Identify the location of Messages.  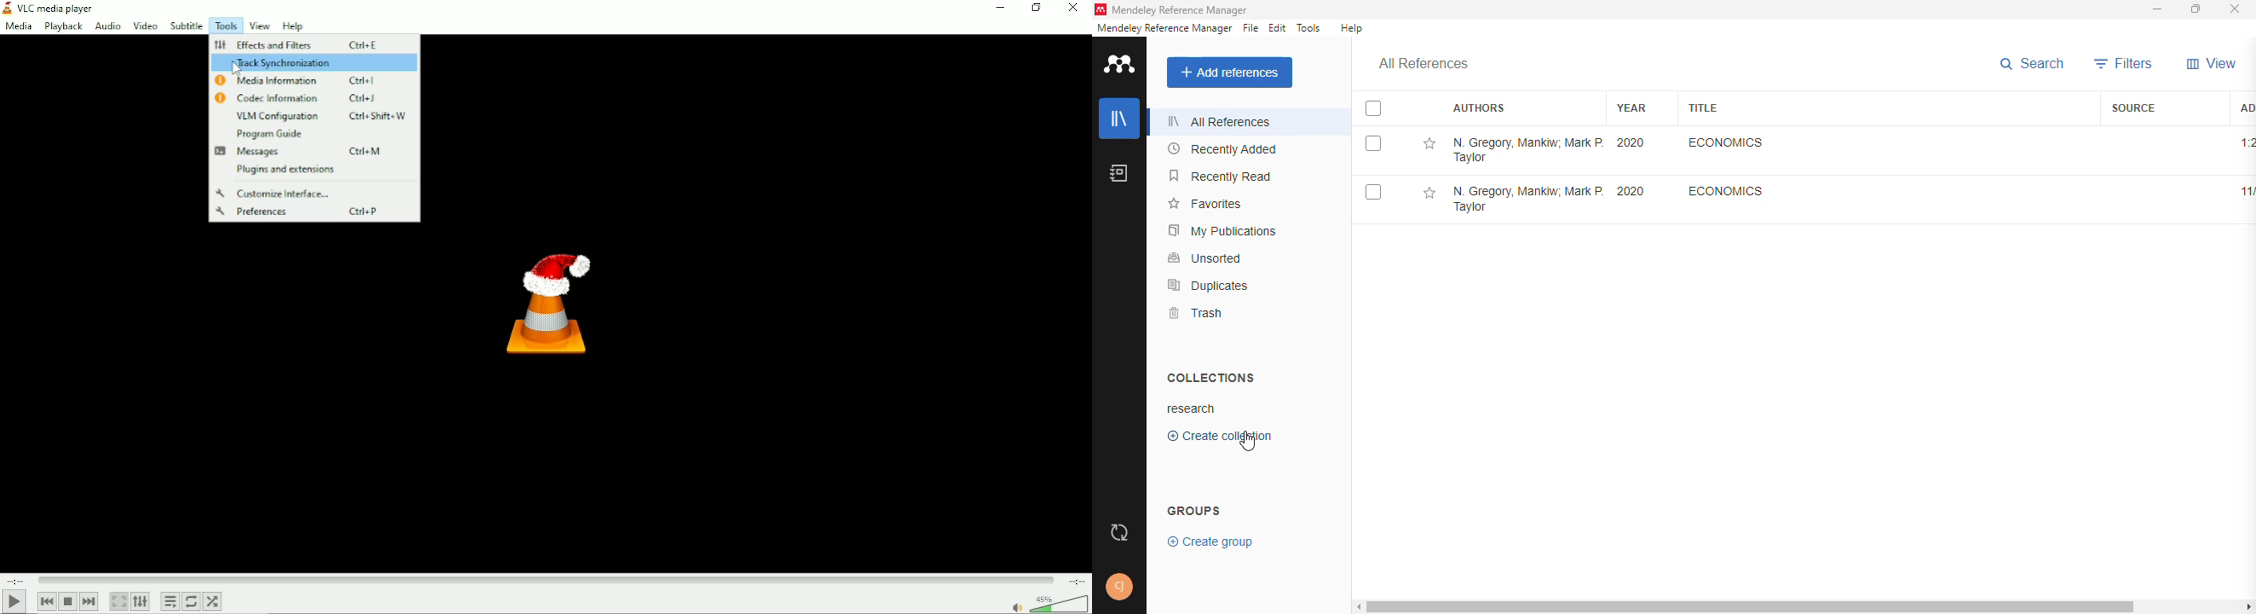
(313, 152).